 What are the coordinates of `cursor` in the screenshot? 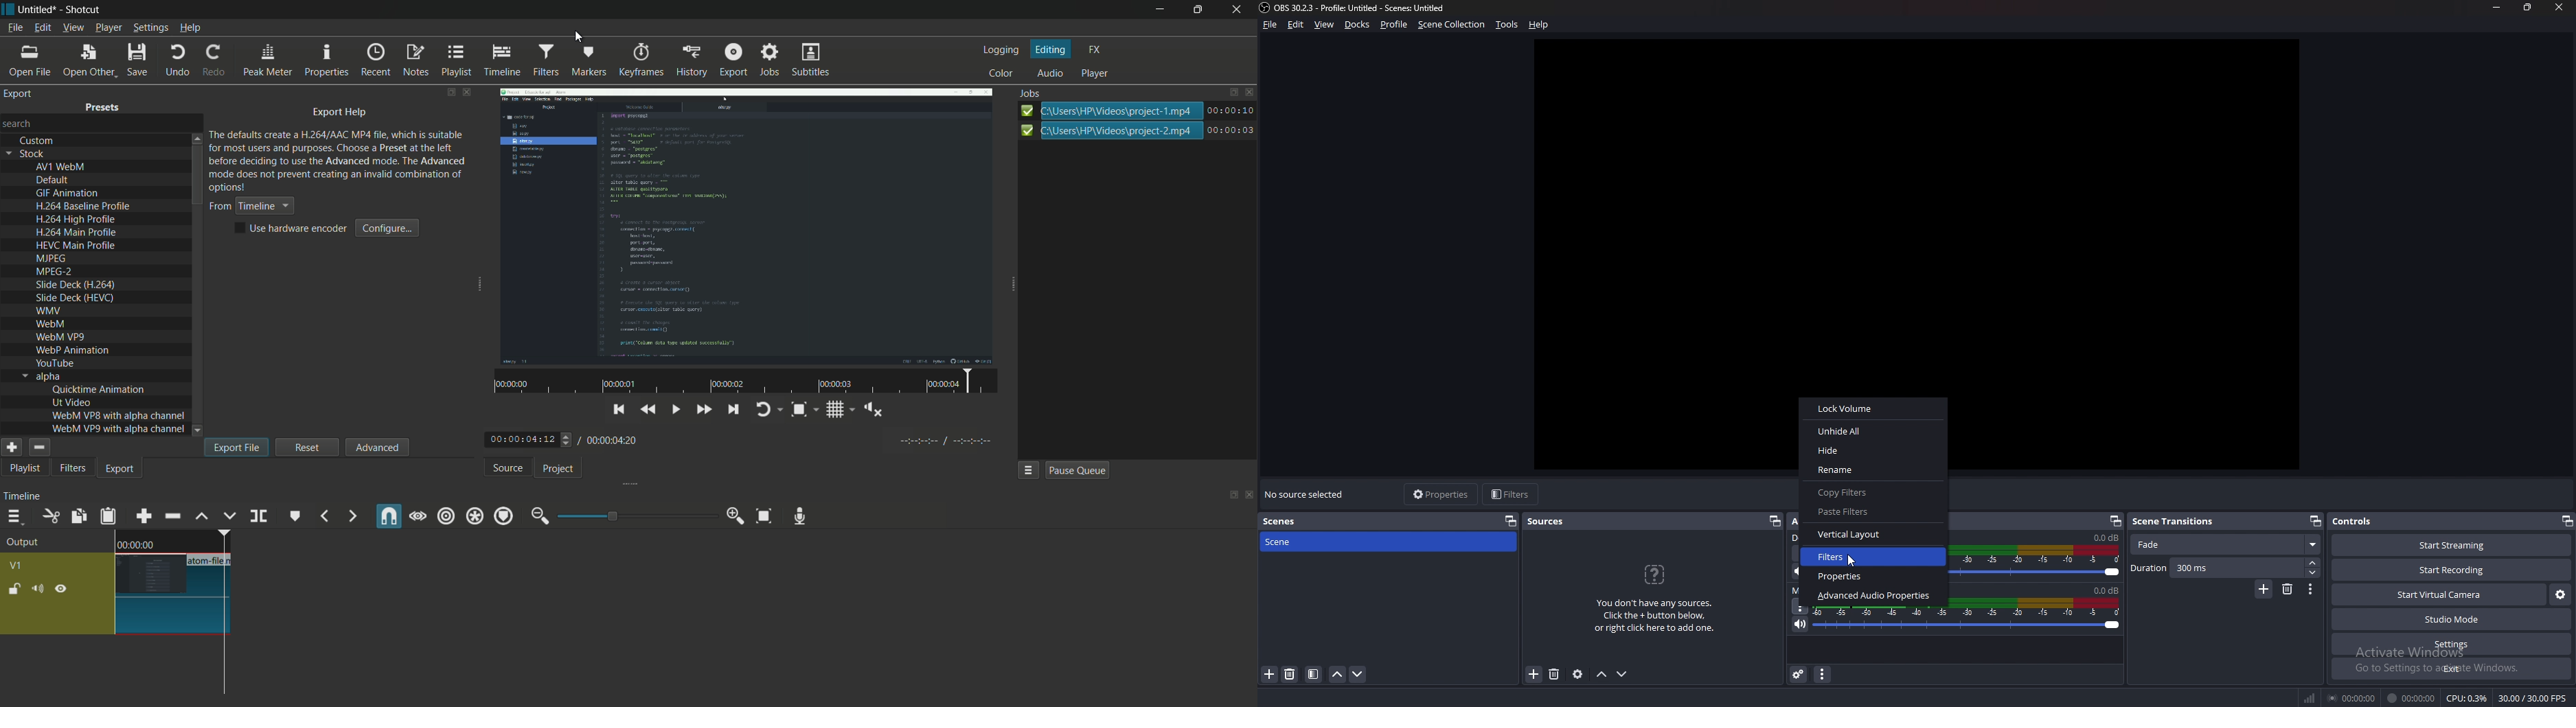 It's located at (1851, 559).